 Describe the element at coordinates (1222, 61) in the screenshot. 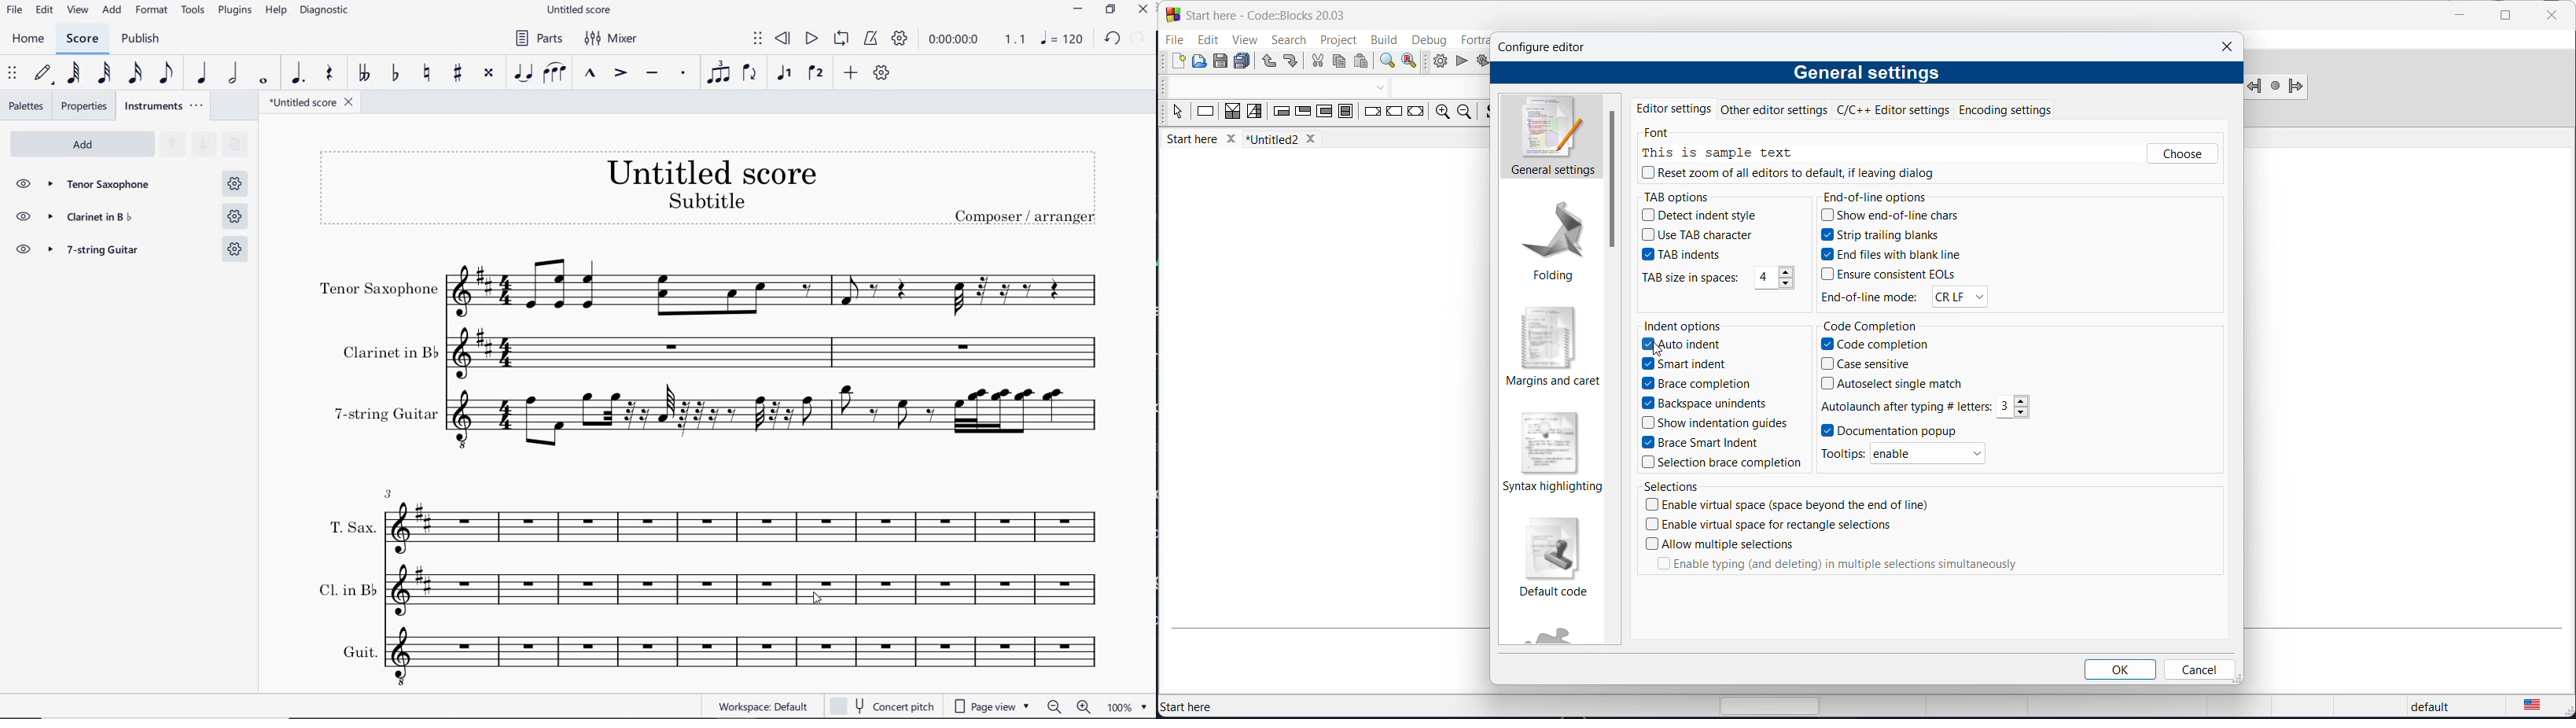

I see `save` at that location.